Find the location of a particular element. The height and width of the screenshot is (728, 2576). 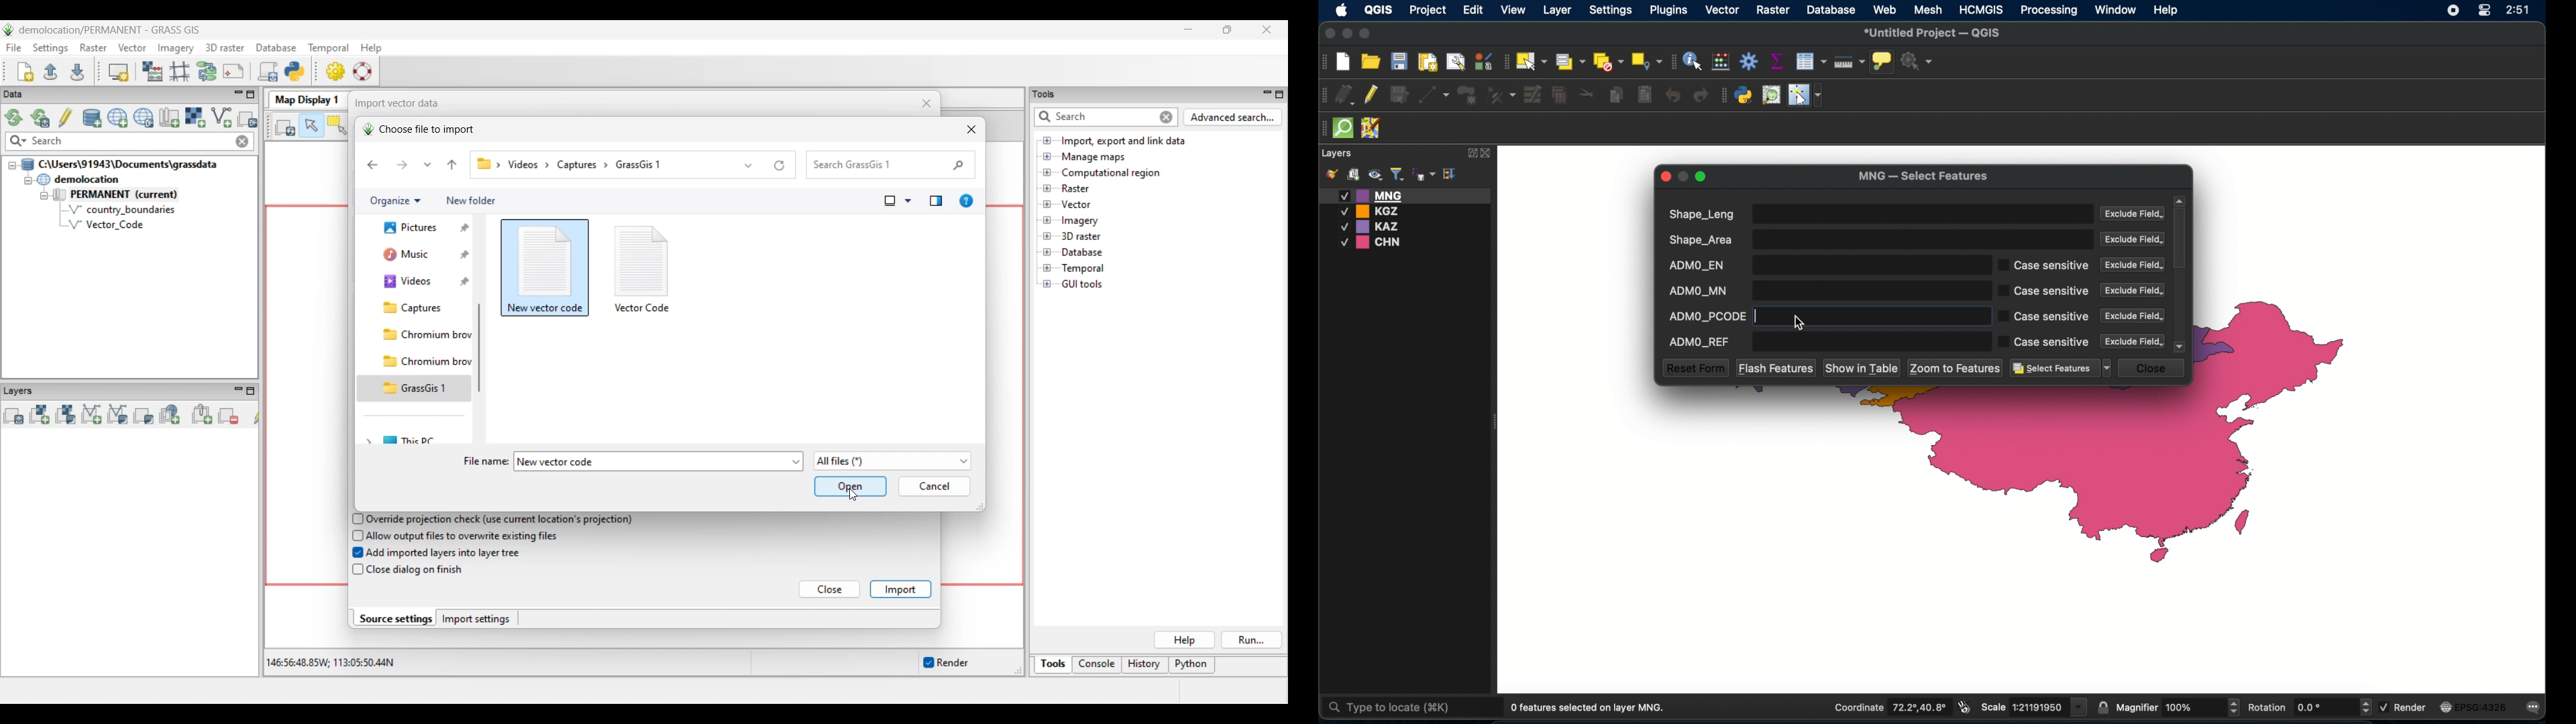

ADMO_MN is located at coordinates (1824, 290).